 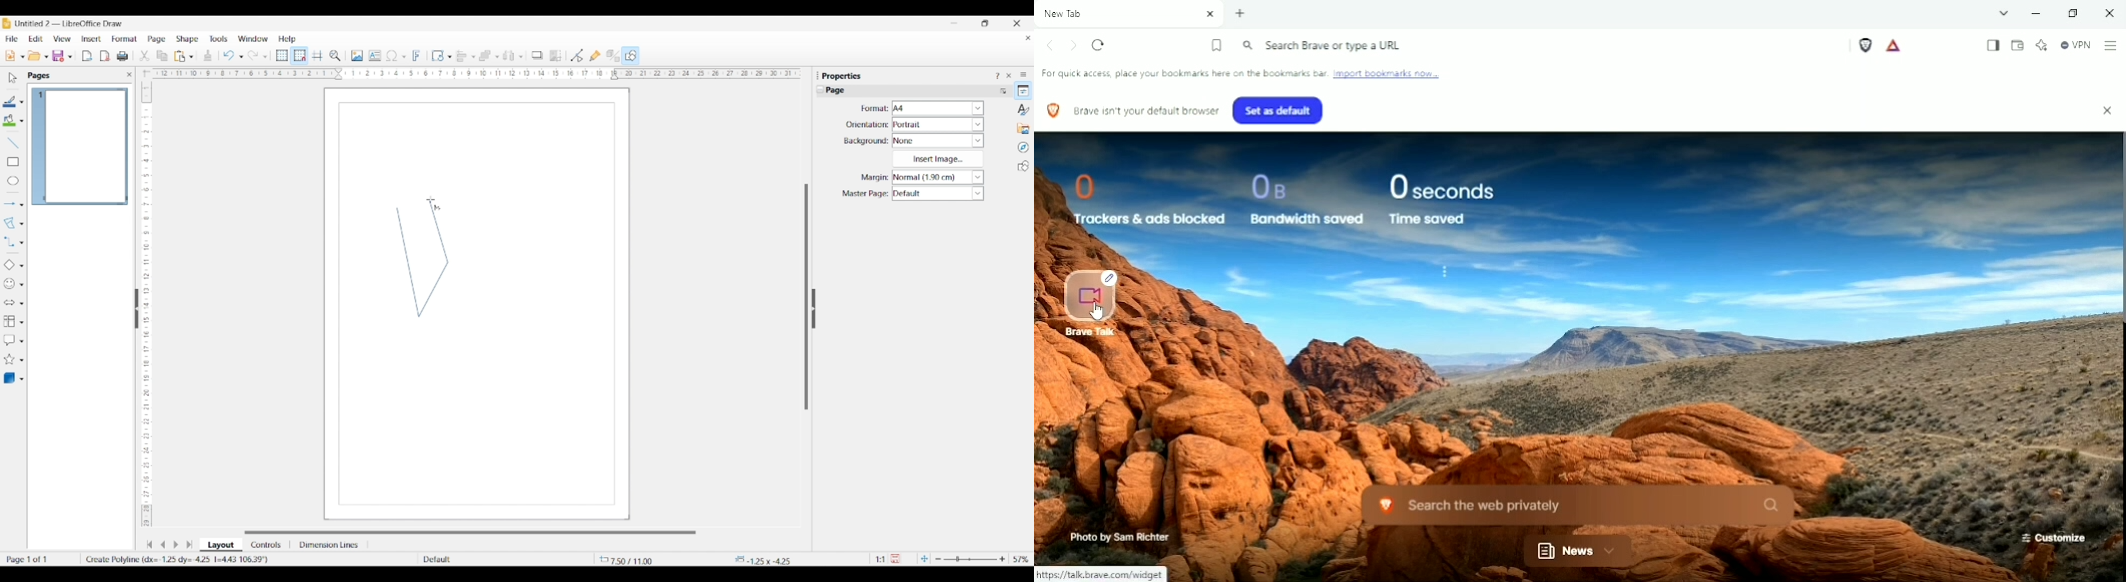 I want to click on Layout selected, so click(x=221, y=545).